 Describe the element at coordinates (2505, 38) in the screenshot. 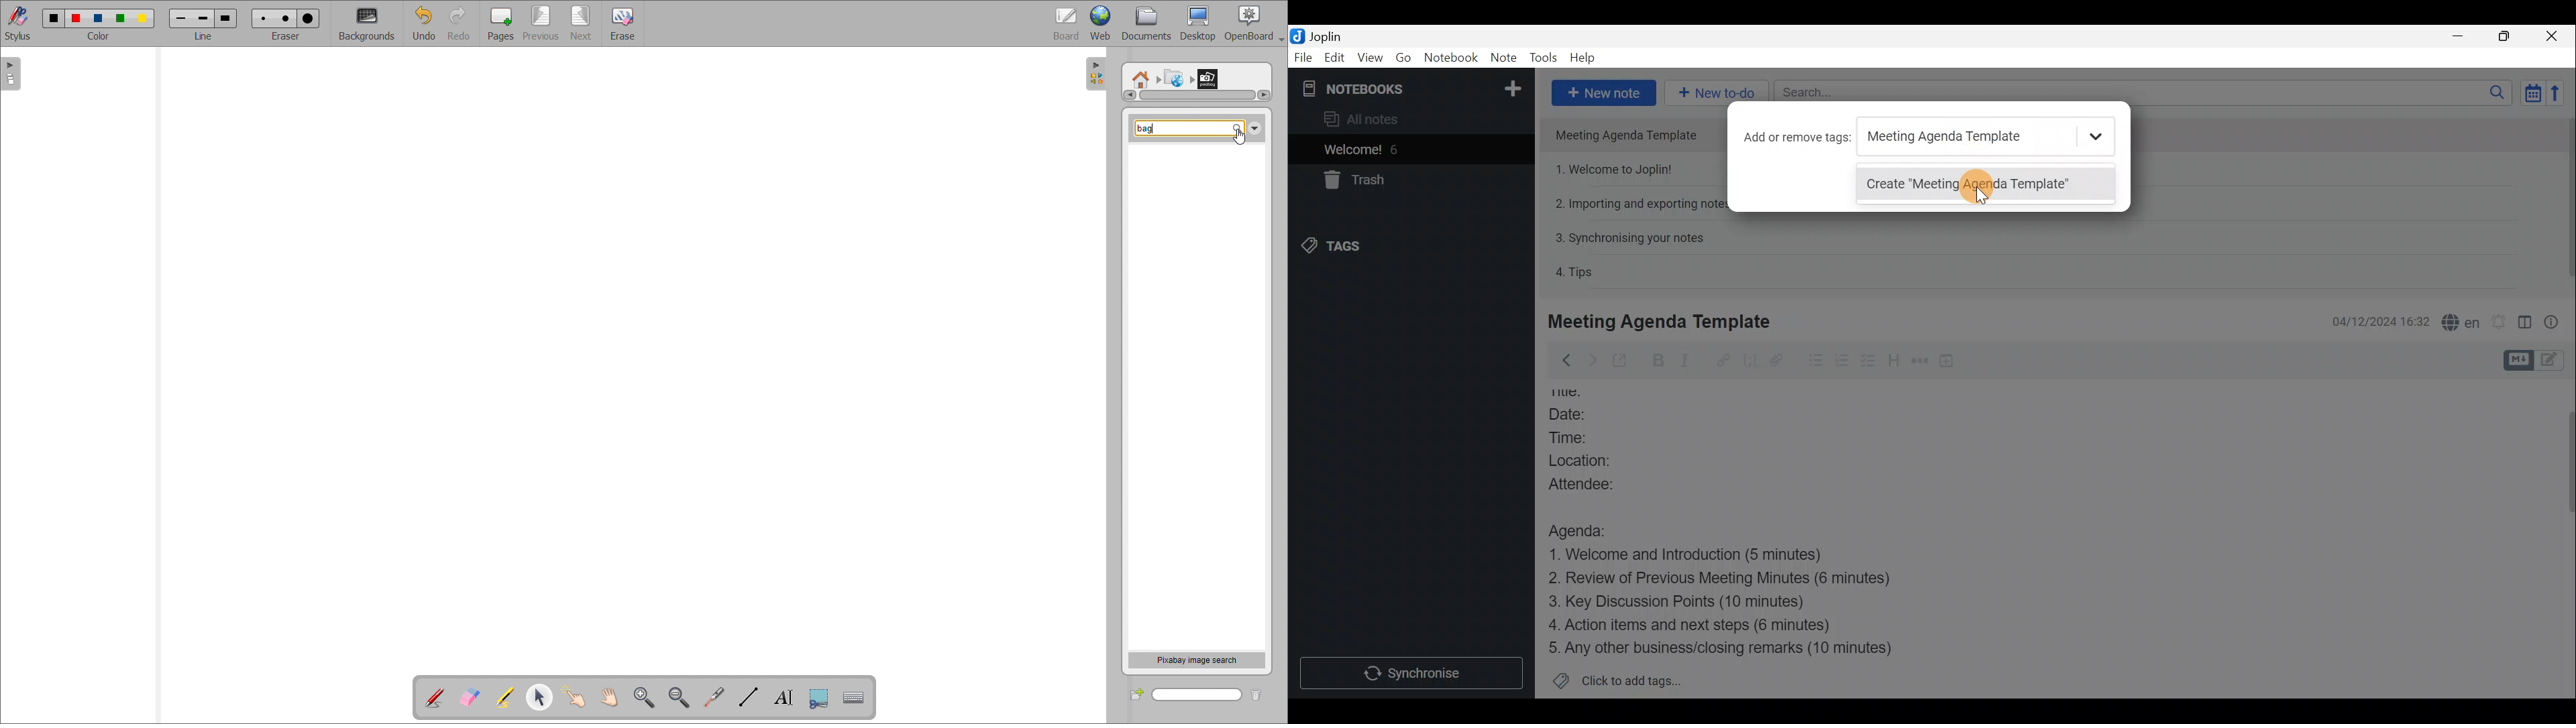

I see `Maximise` at that location.